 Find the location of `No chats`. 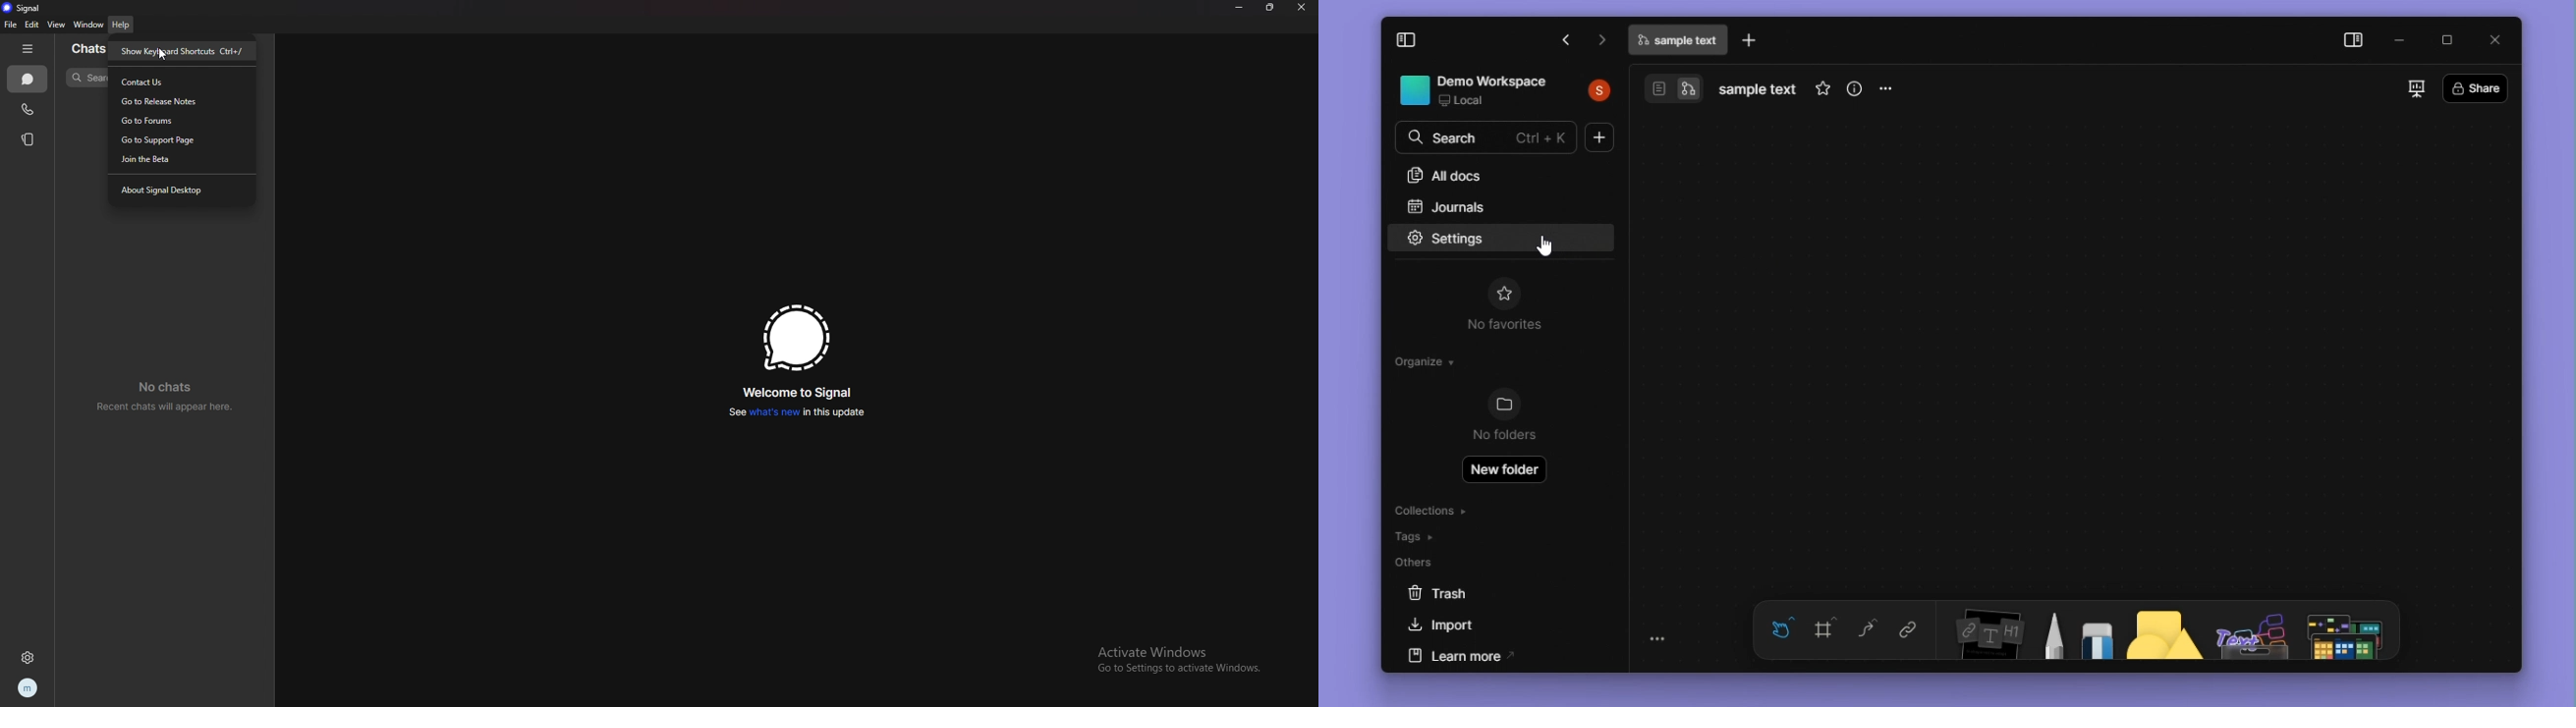

No chats is located at coordinates (166, 384).